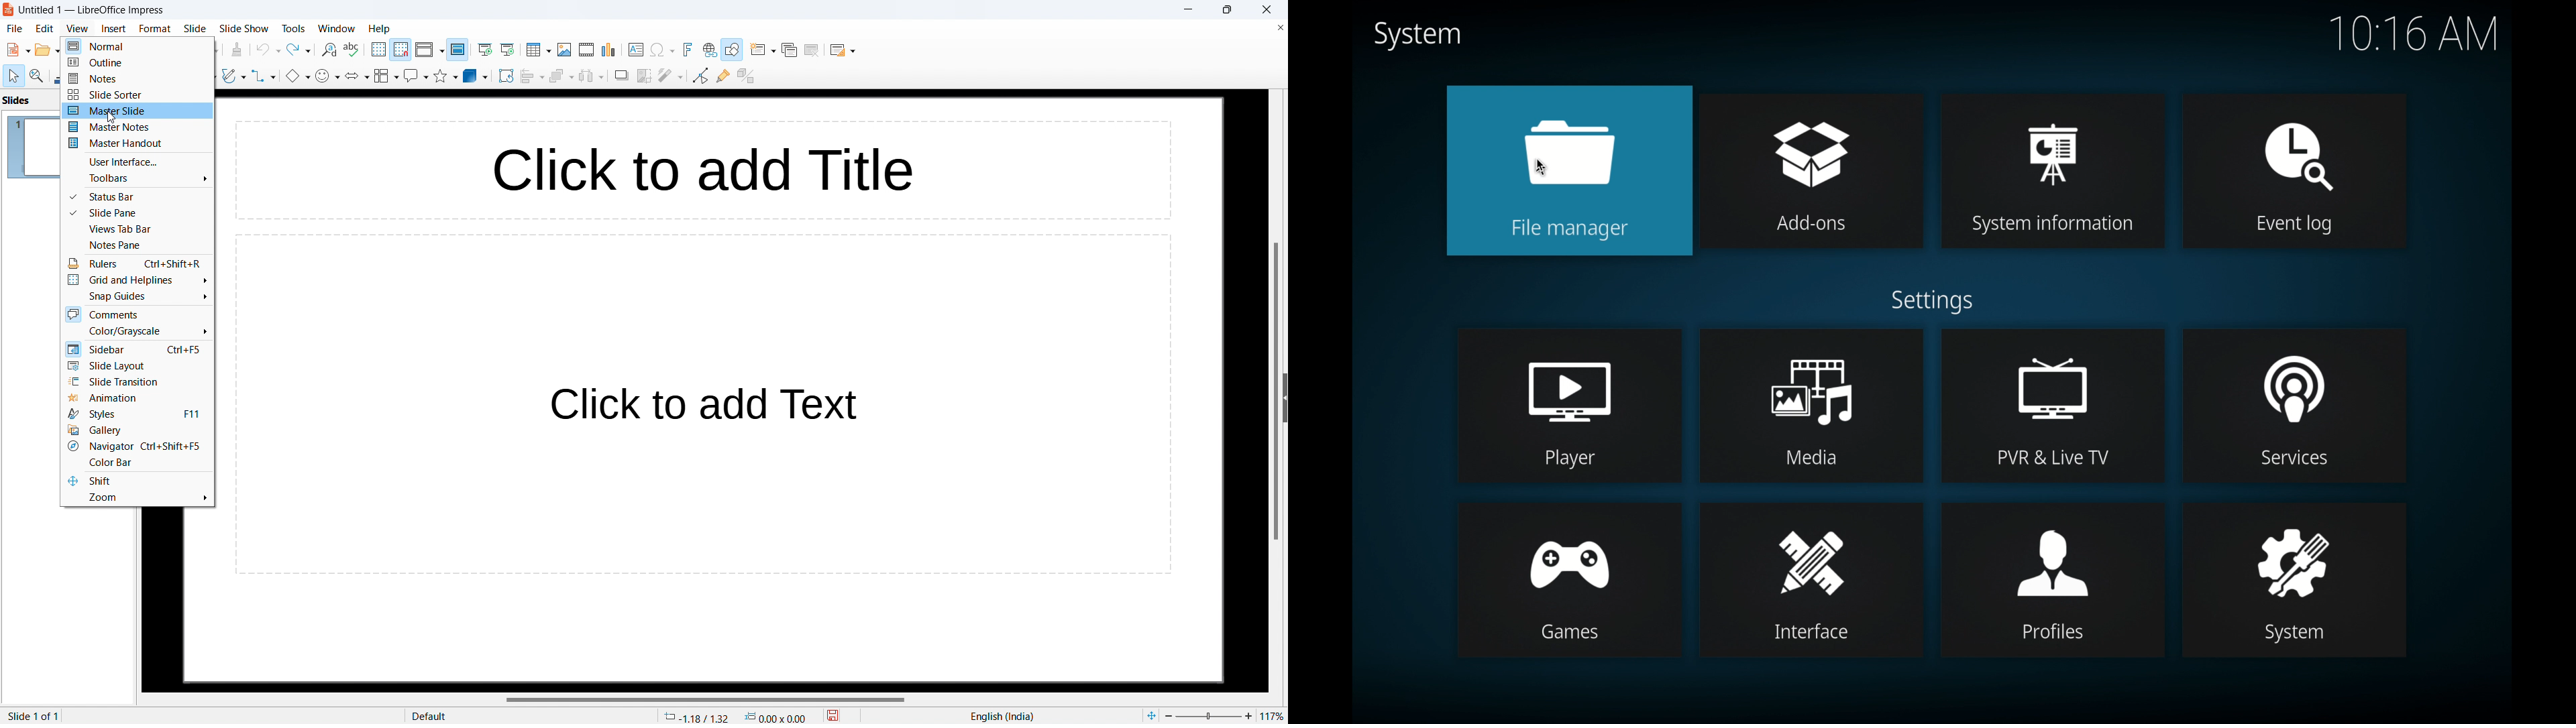 The image size is (2576, 728). I want to click on rotate, so click(506, 76).